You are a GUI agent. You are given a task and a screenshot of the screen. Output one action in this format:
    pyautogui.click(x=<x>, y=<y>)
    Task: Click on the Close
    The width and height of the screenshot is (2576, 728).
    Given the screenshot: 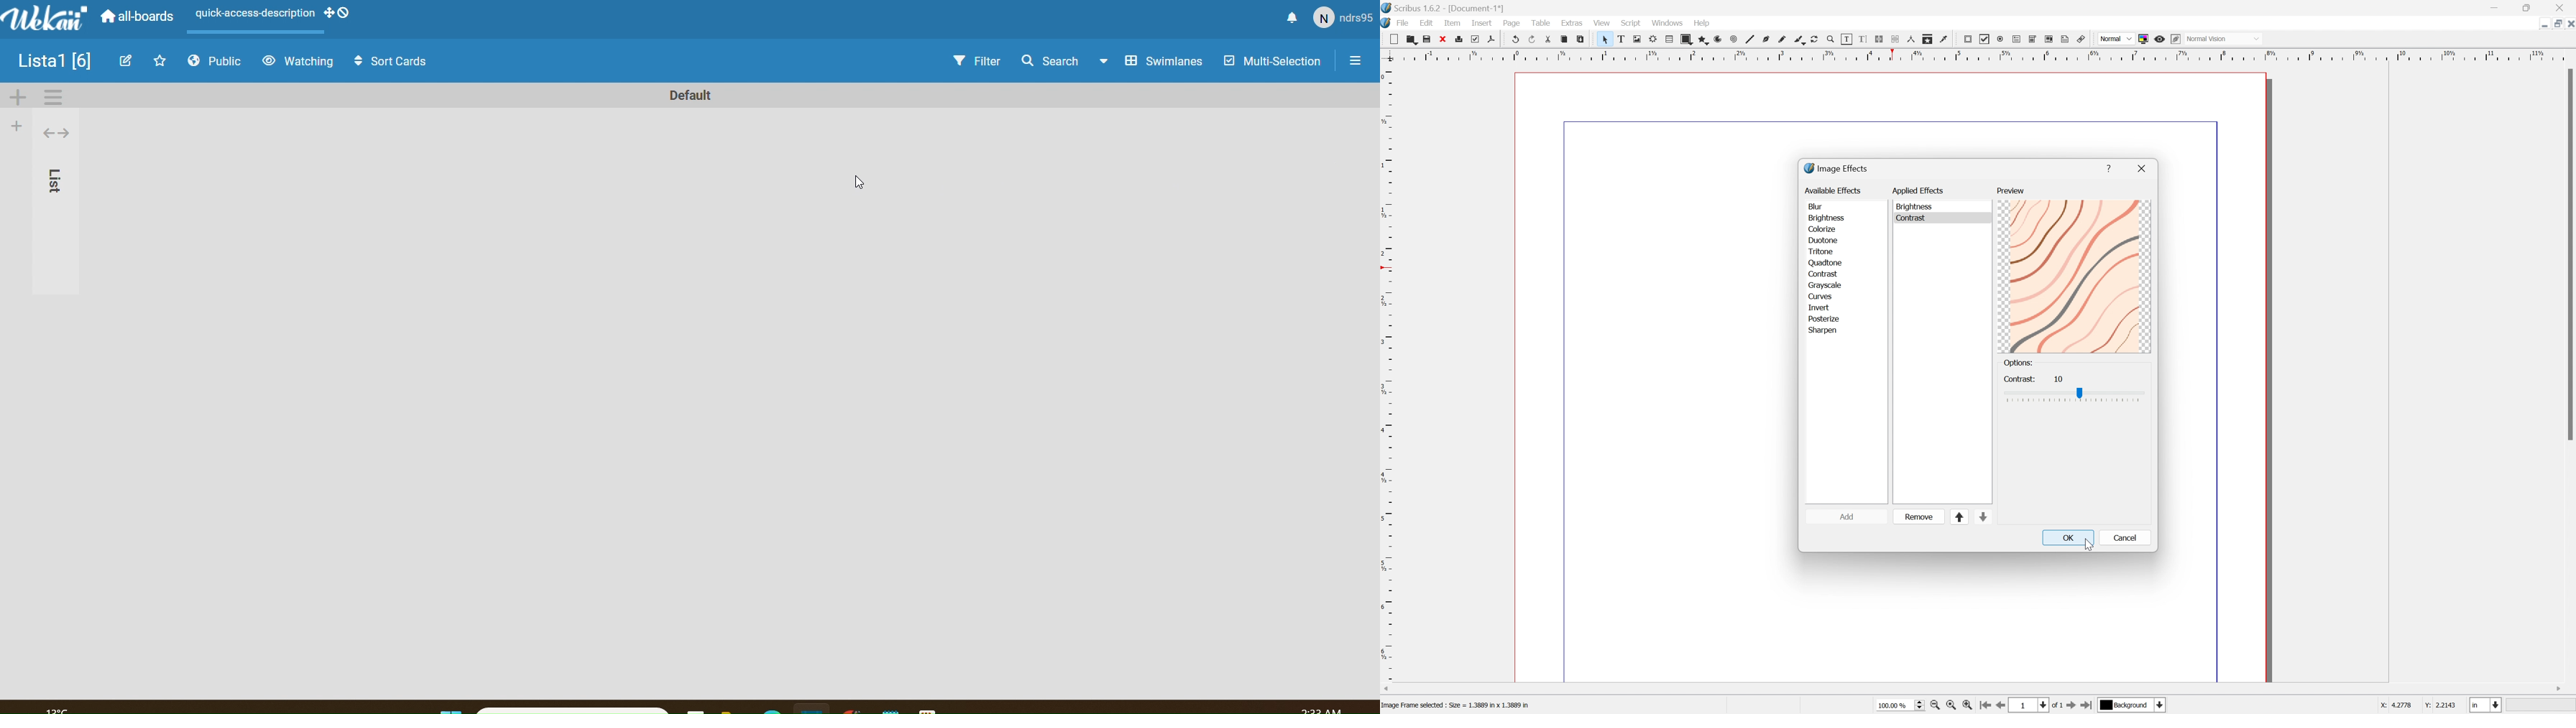 What is the action you would take?
    pyautogui.click(x=2569, y=25)
    